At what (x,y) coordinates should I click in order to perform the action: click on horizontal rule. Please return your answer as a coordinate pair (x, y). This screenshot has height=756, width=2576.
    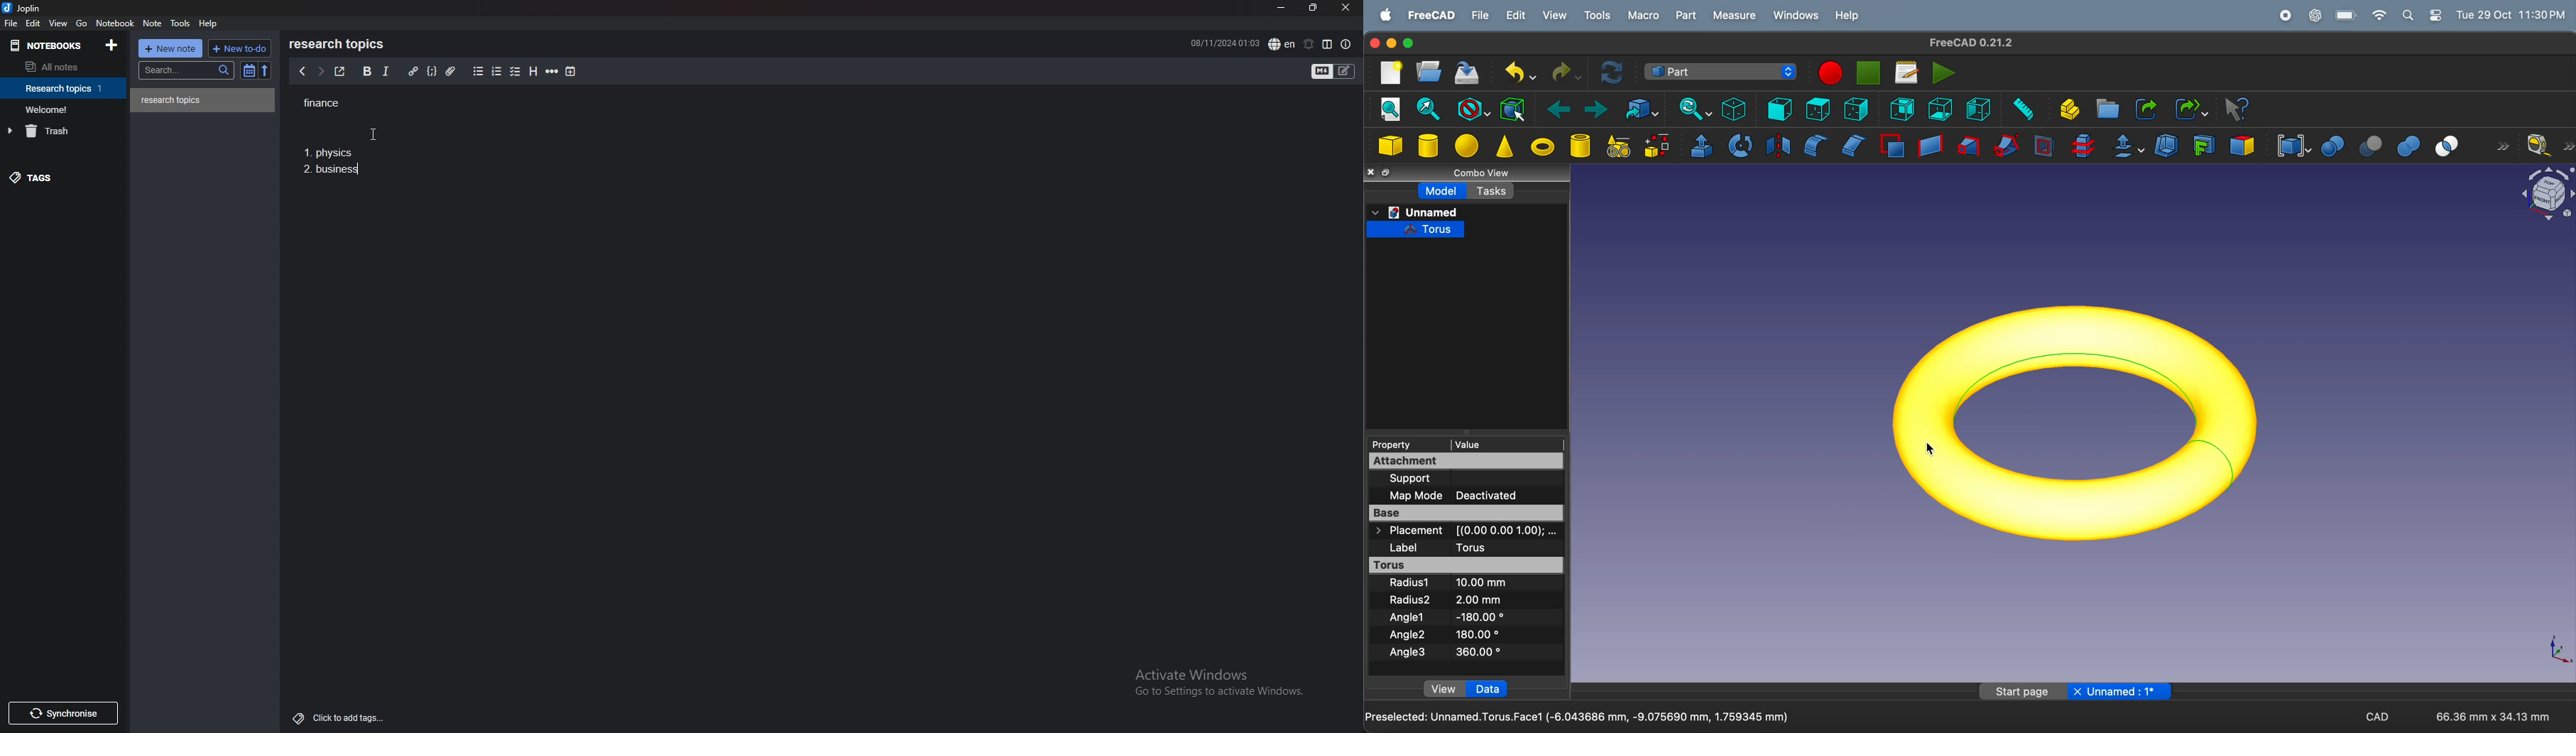
    Looking at the image, I should click on (553, 72).